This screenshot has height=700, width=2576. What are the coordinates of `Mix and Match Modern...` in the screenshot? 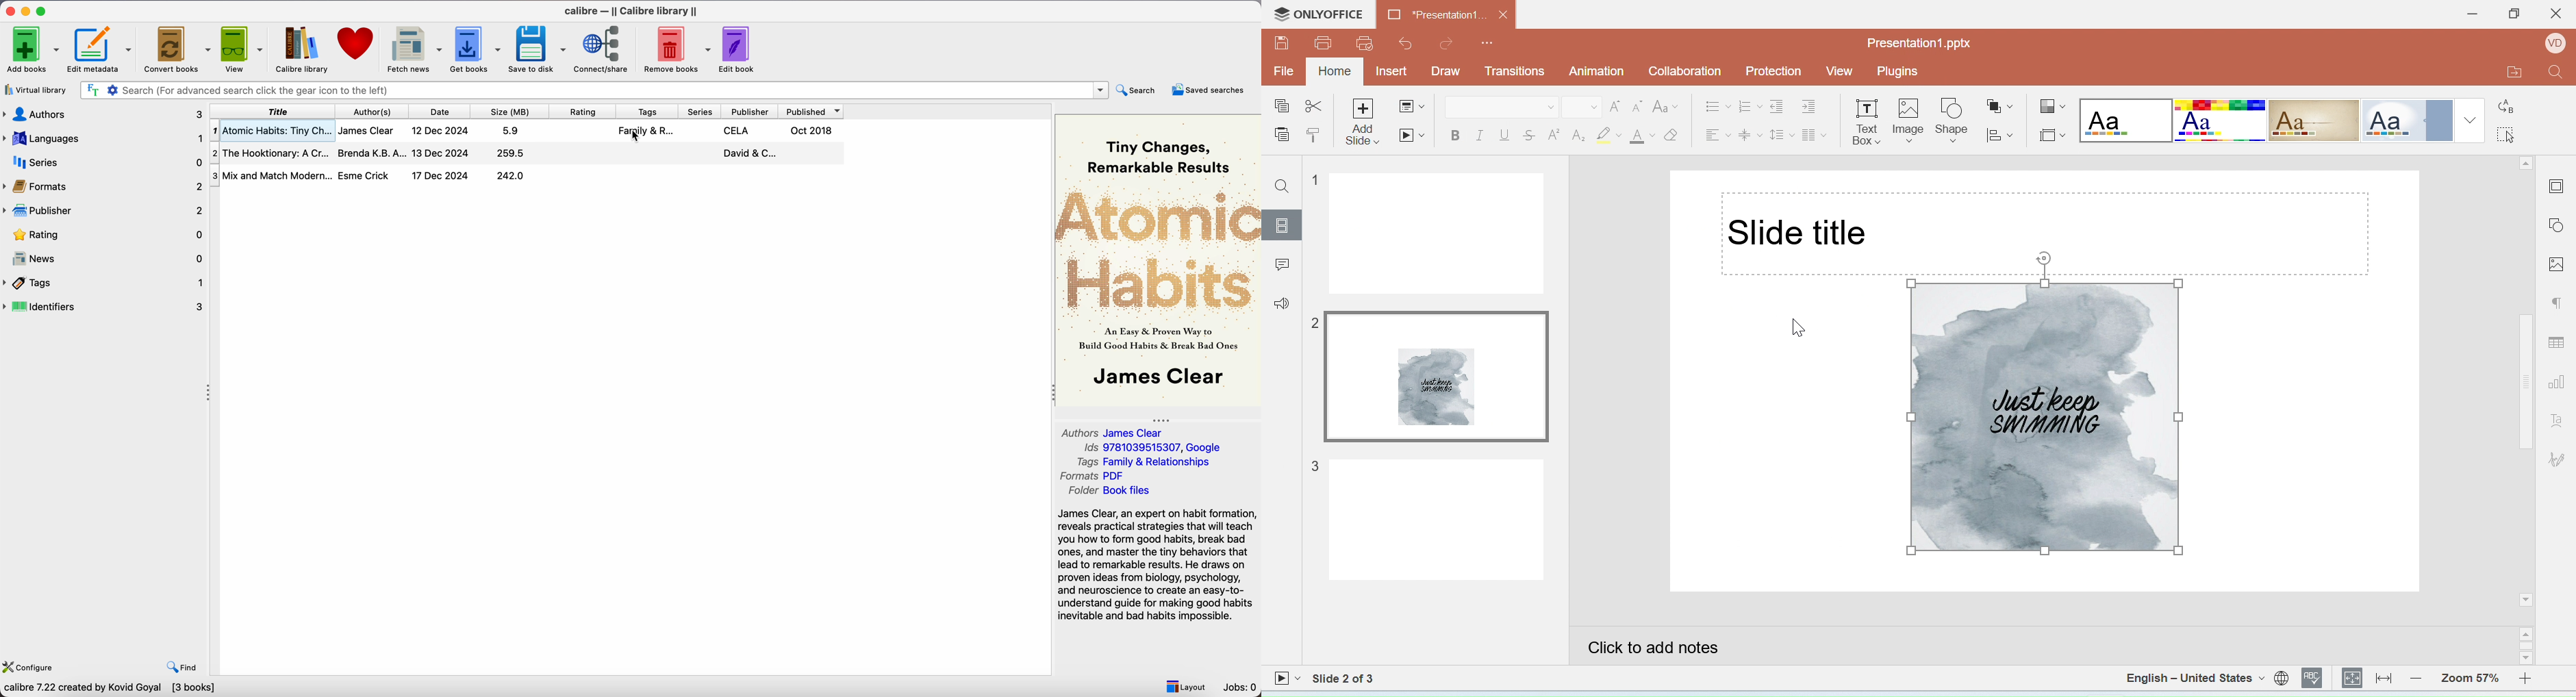 It's located at (271, 172).